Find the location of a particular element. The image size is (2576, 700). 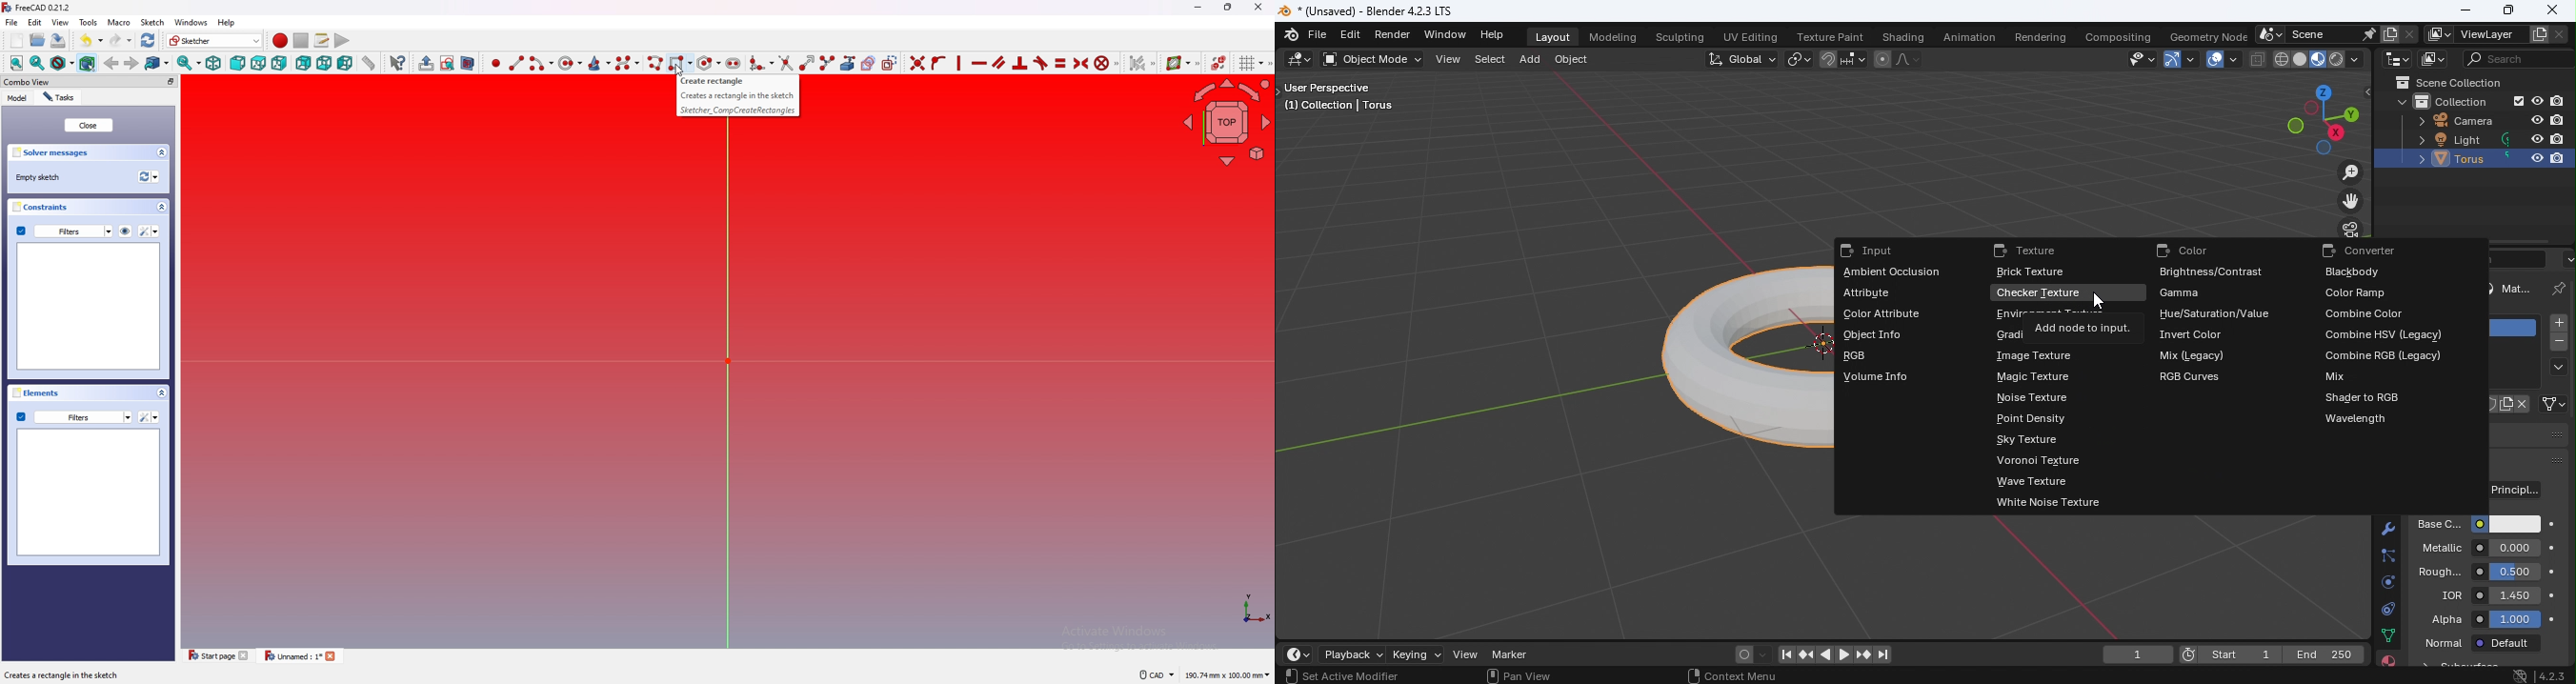

constraints is located at coordinates (40, 207).